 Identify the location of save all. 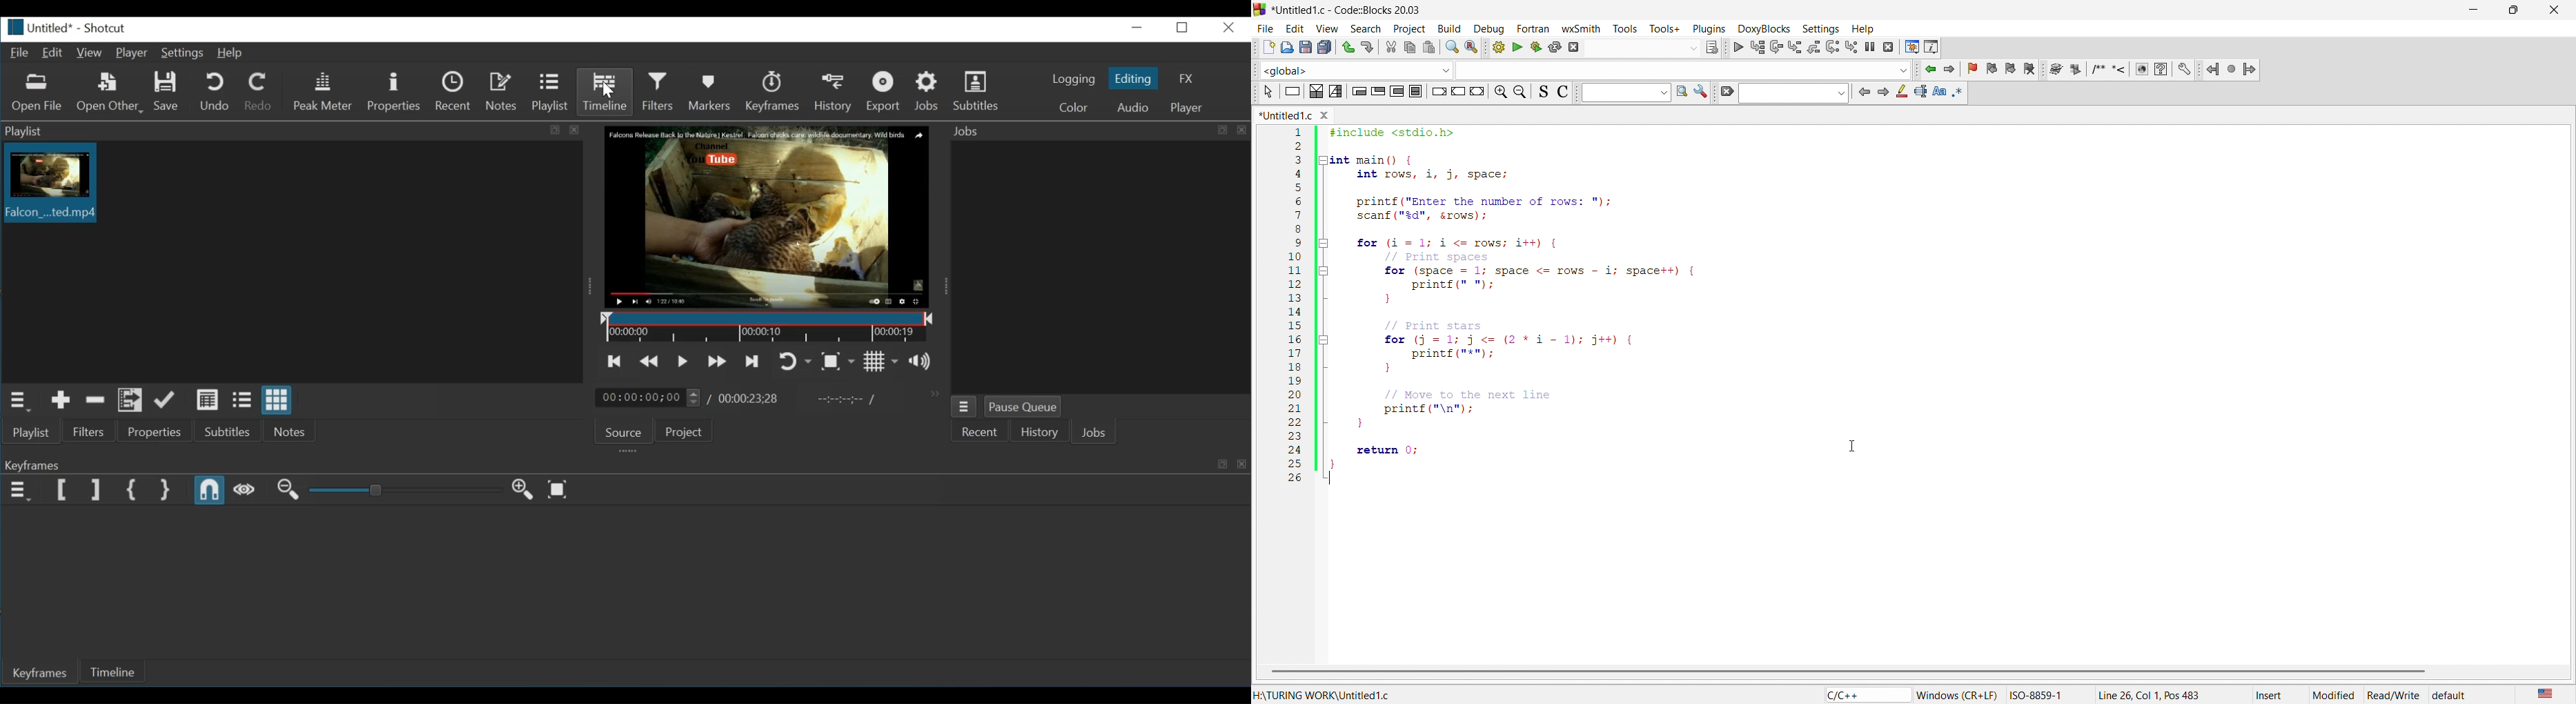
(1324, 47).